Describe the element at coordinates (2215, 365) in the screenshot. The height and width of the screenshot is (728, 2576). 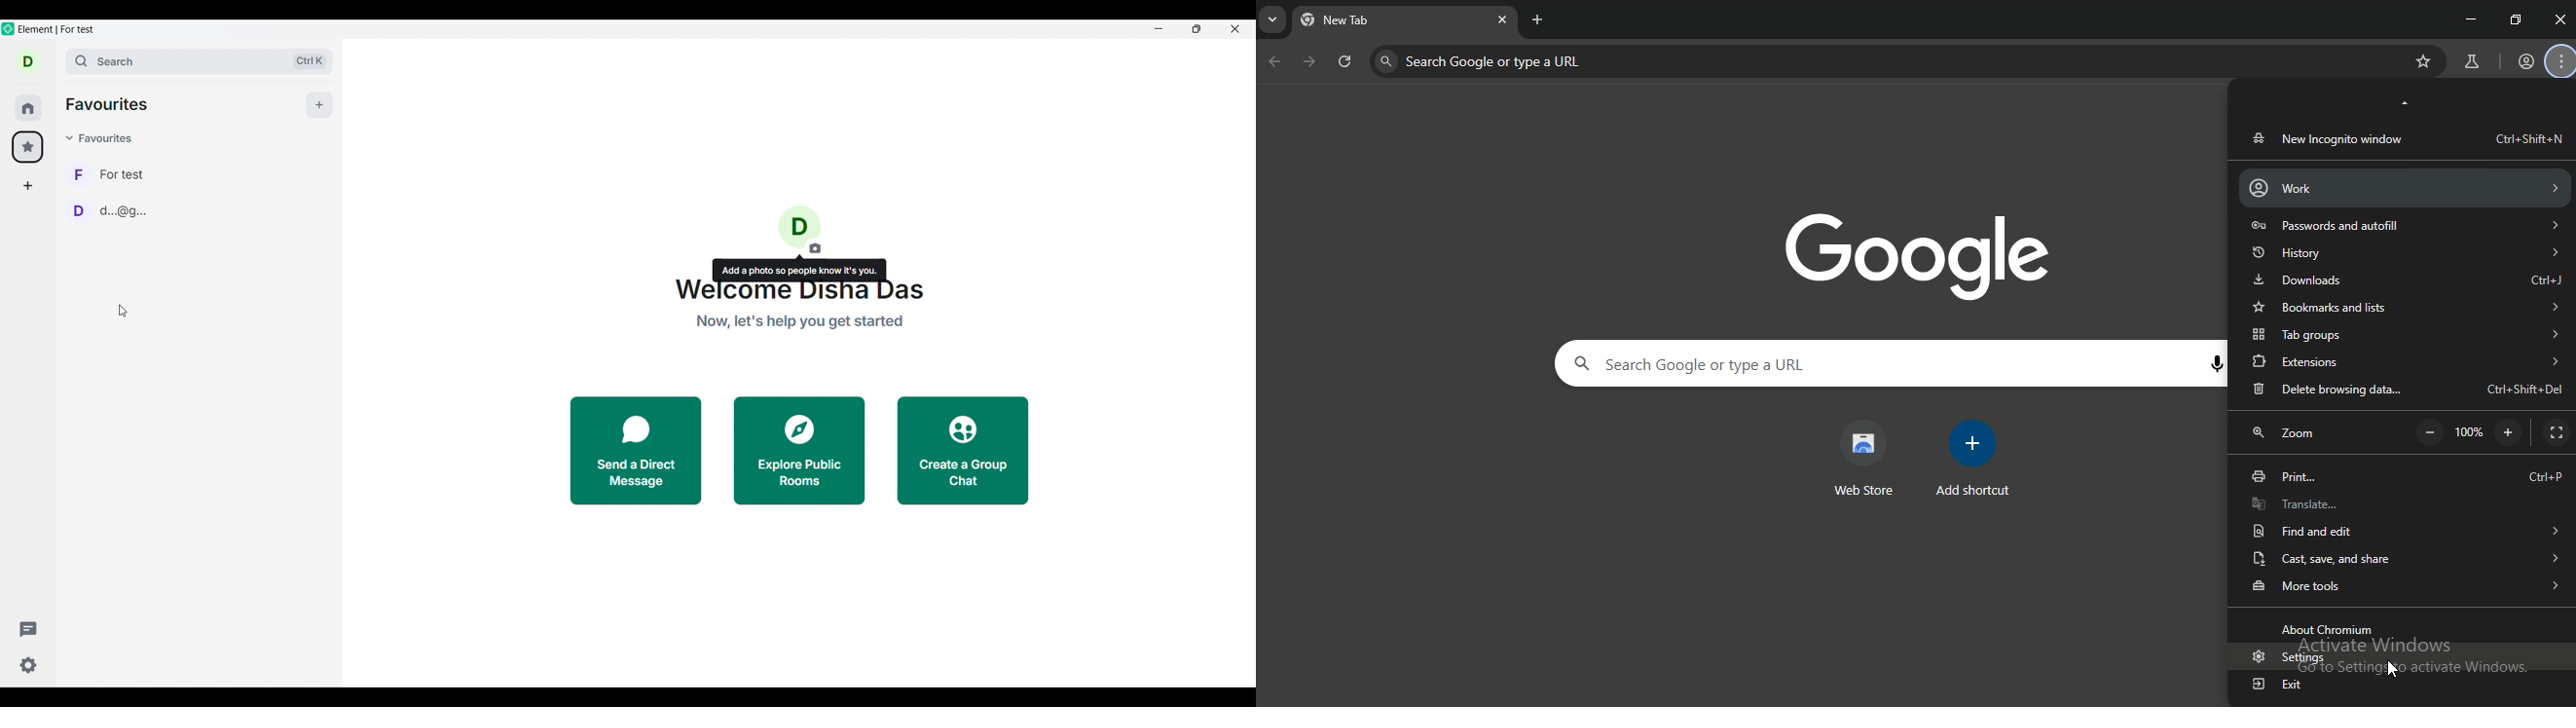
I see `voice search` at that location.